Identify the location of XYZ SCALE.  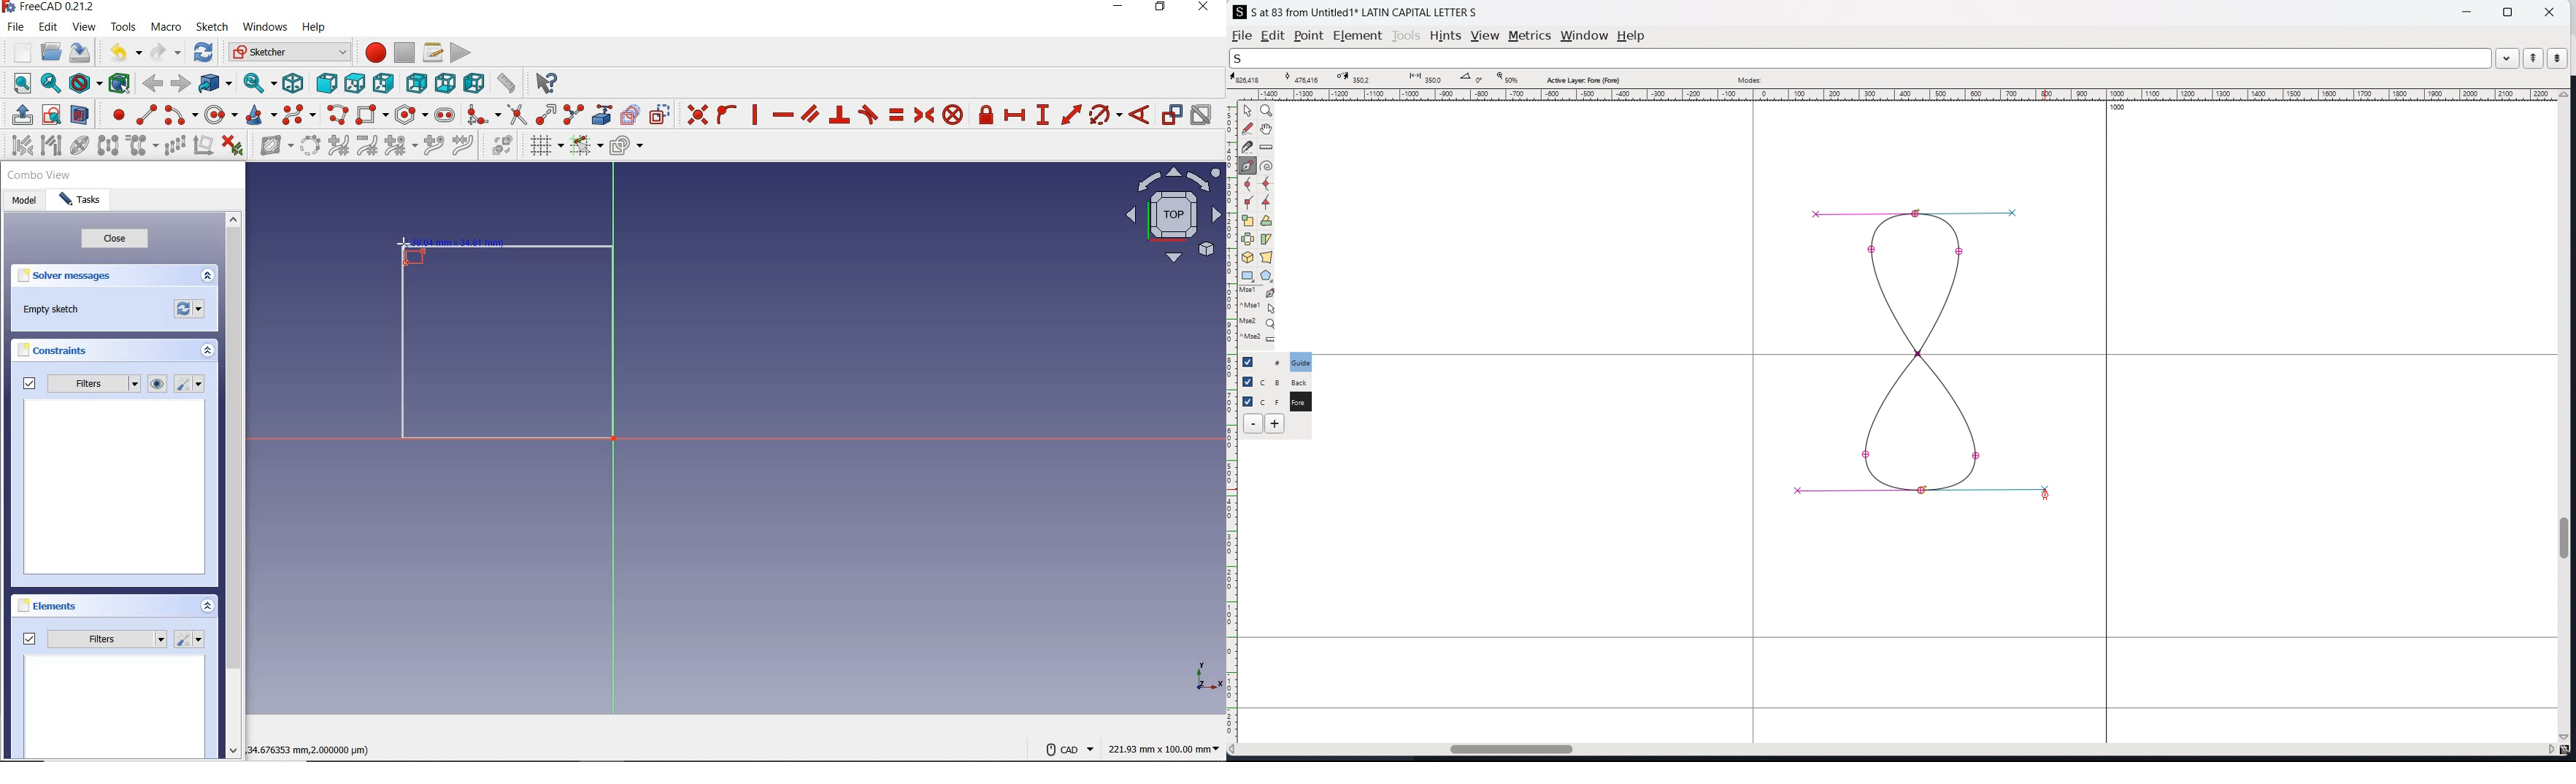
(1208, 677).